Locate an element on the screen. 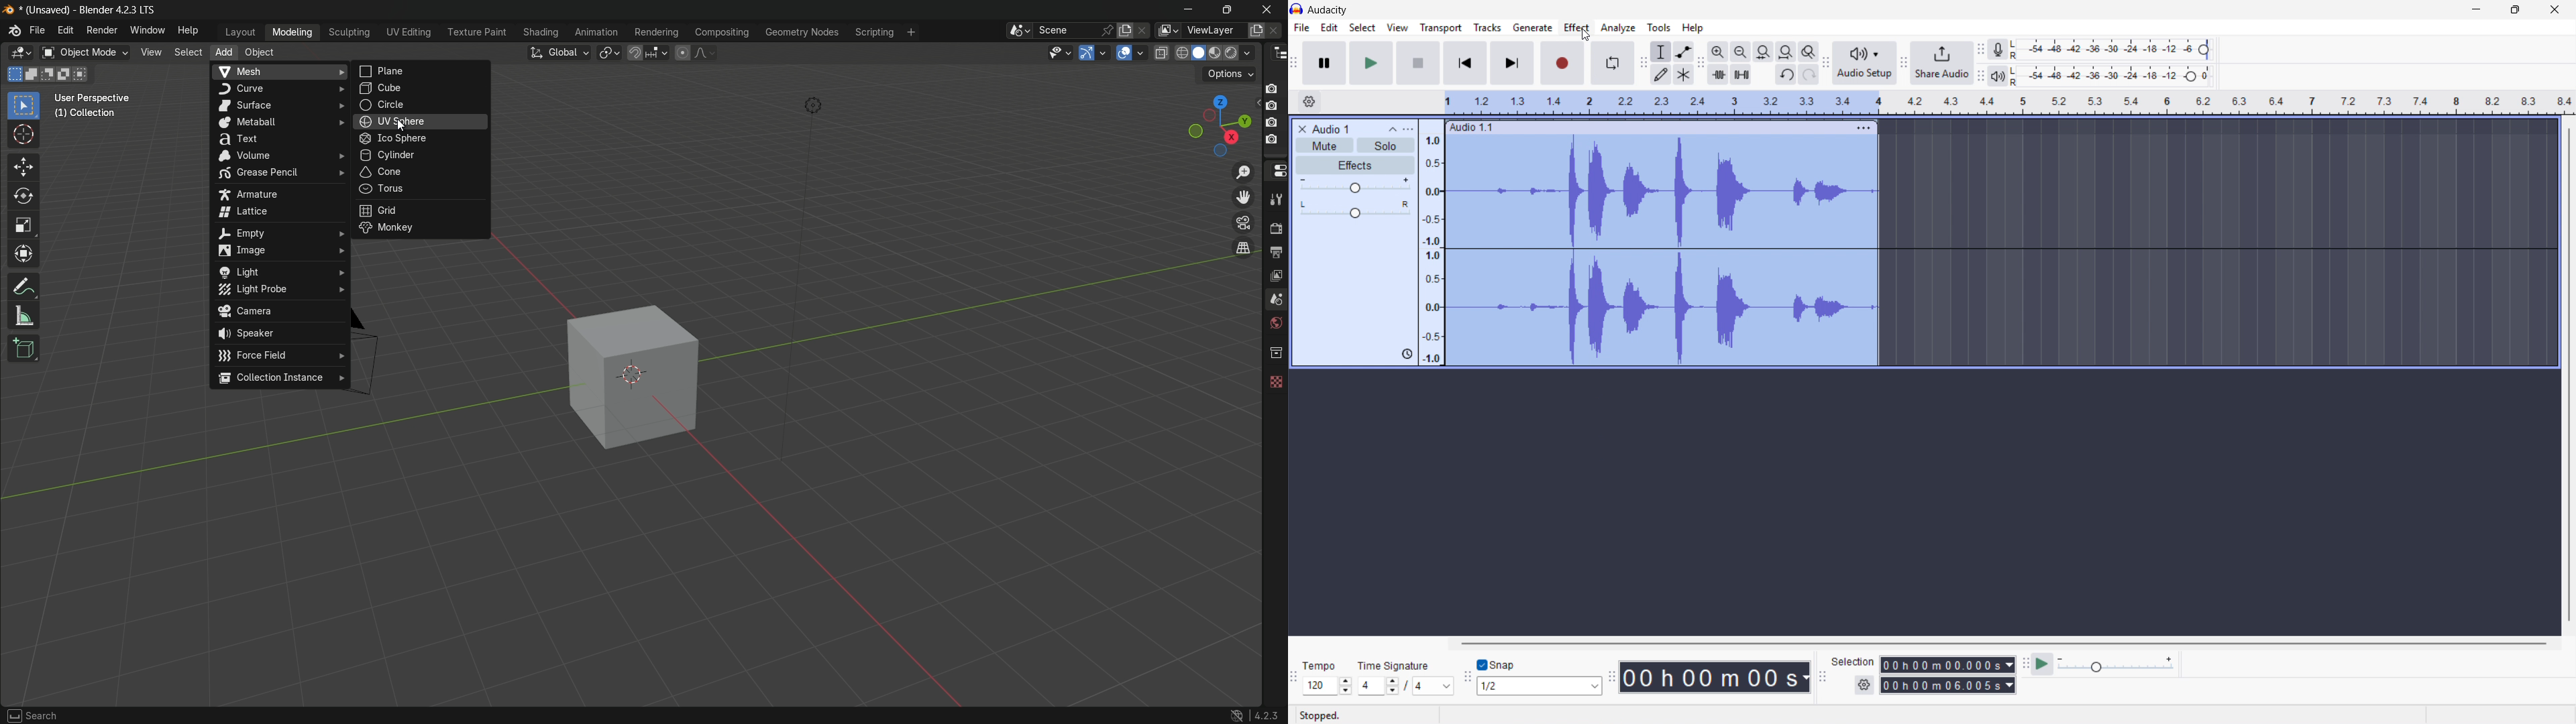 The width and height of the screenshot is (2576, 728). toggle x ray is located at coordinates (1160, 52).